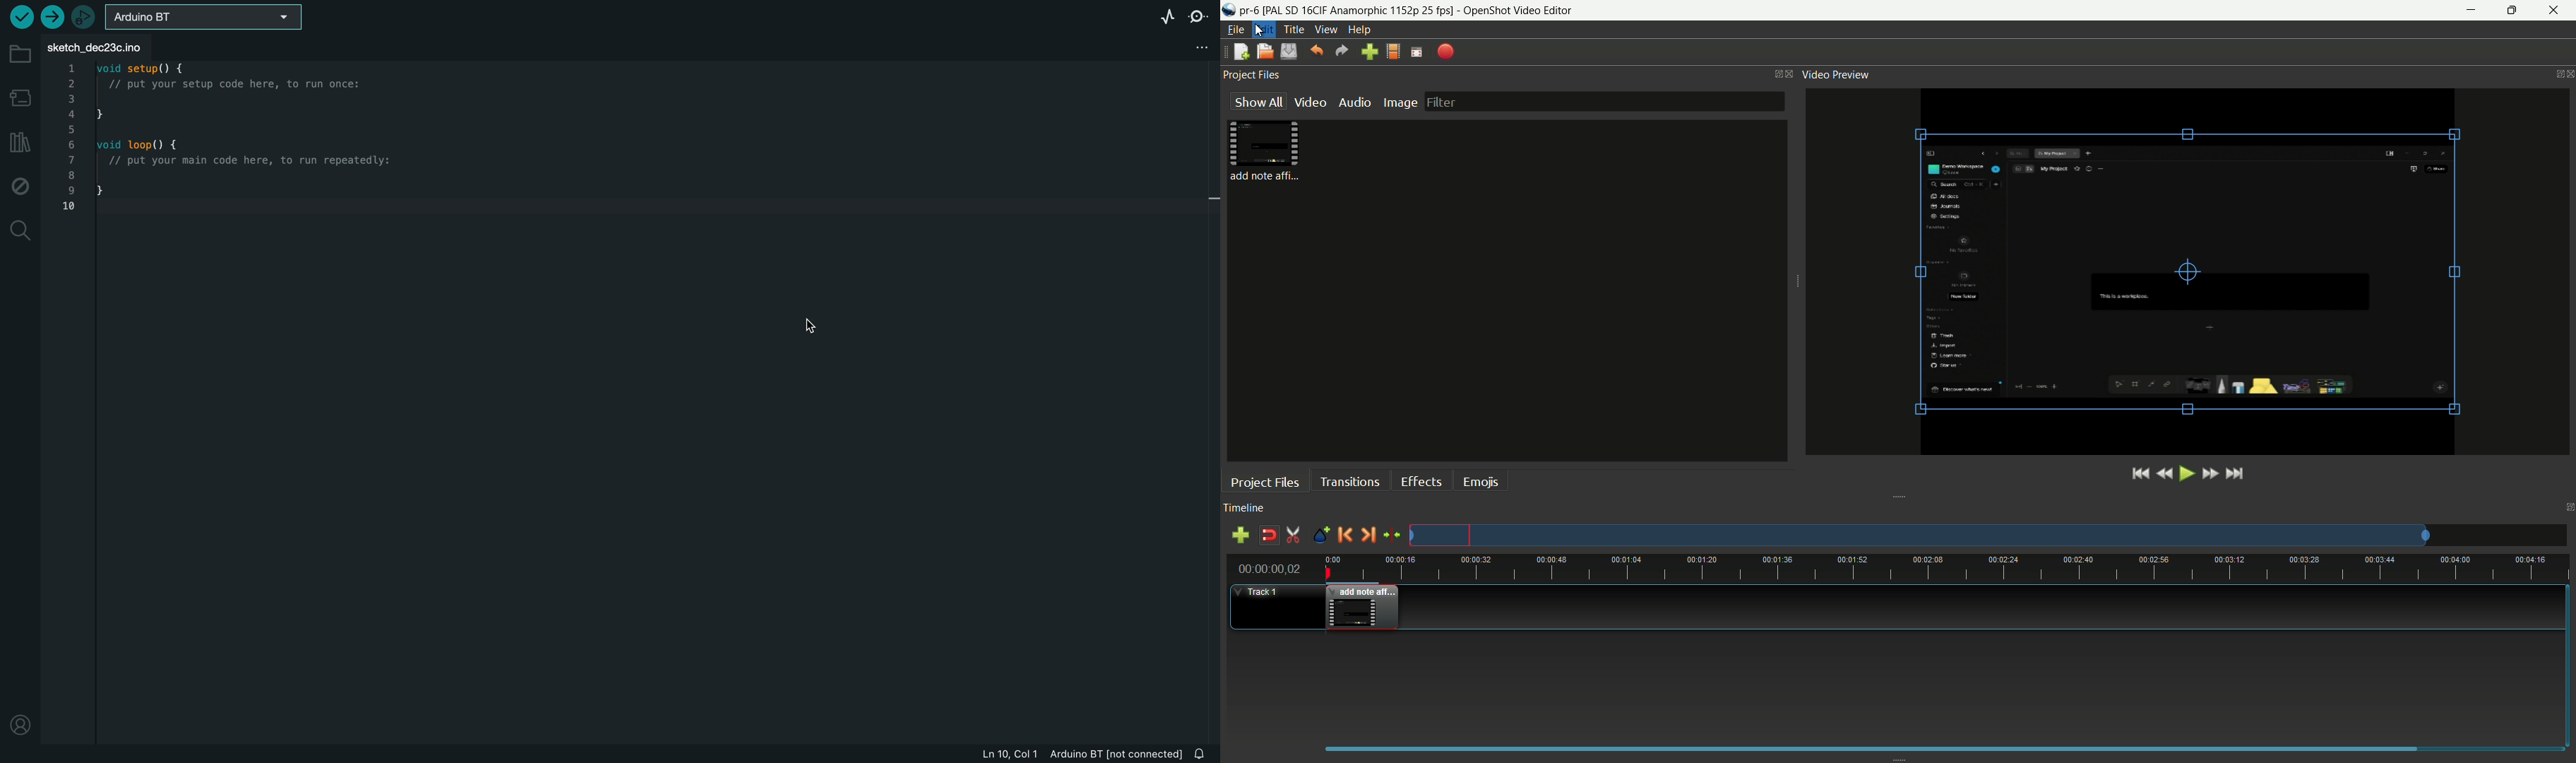 The width and height of the screenshot is (2576, 784). What do you see at coordinates (1776, 73) in the screenshot?
I see `change layout` at bounding box center [1776, 73].